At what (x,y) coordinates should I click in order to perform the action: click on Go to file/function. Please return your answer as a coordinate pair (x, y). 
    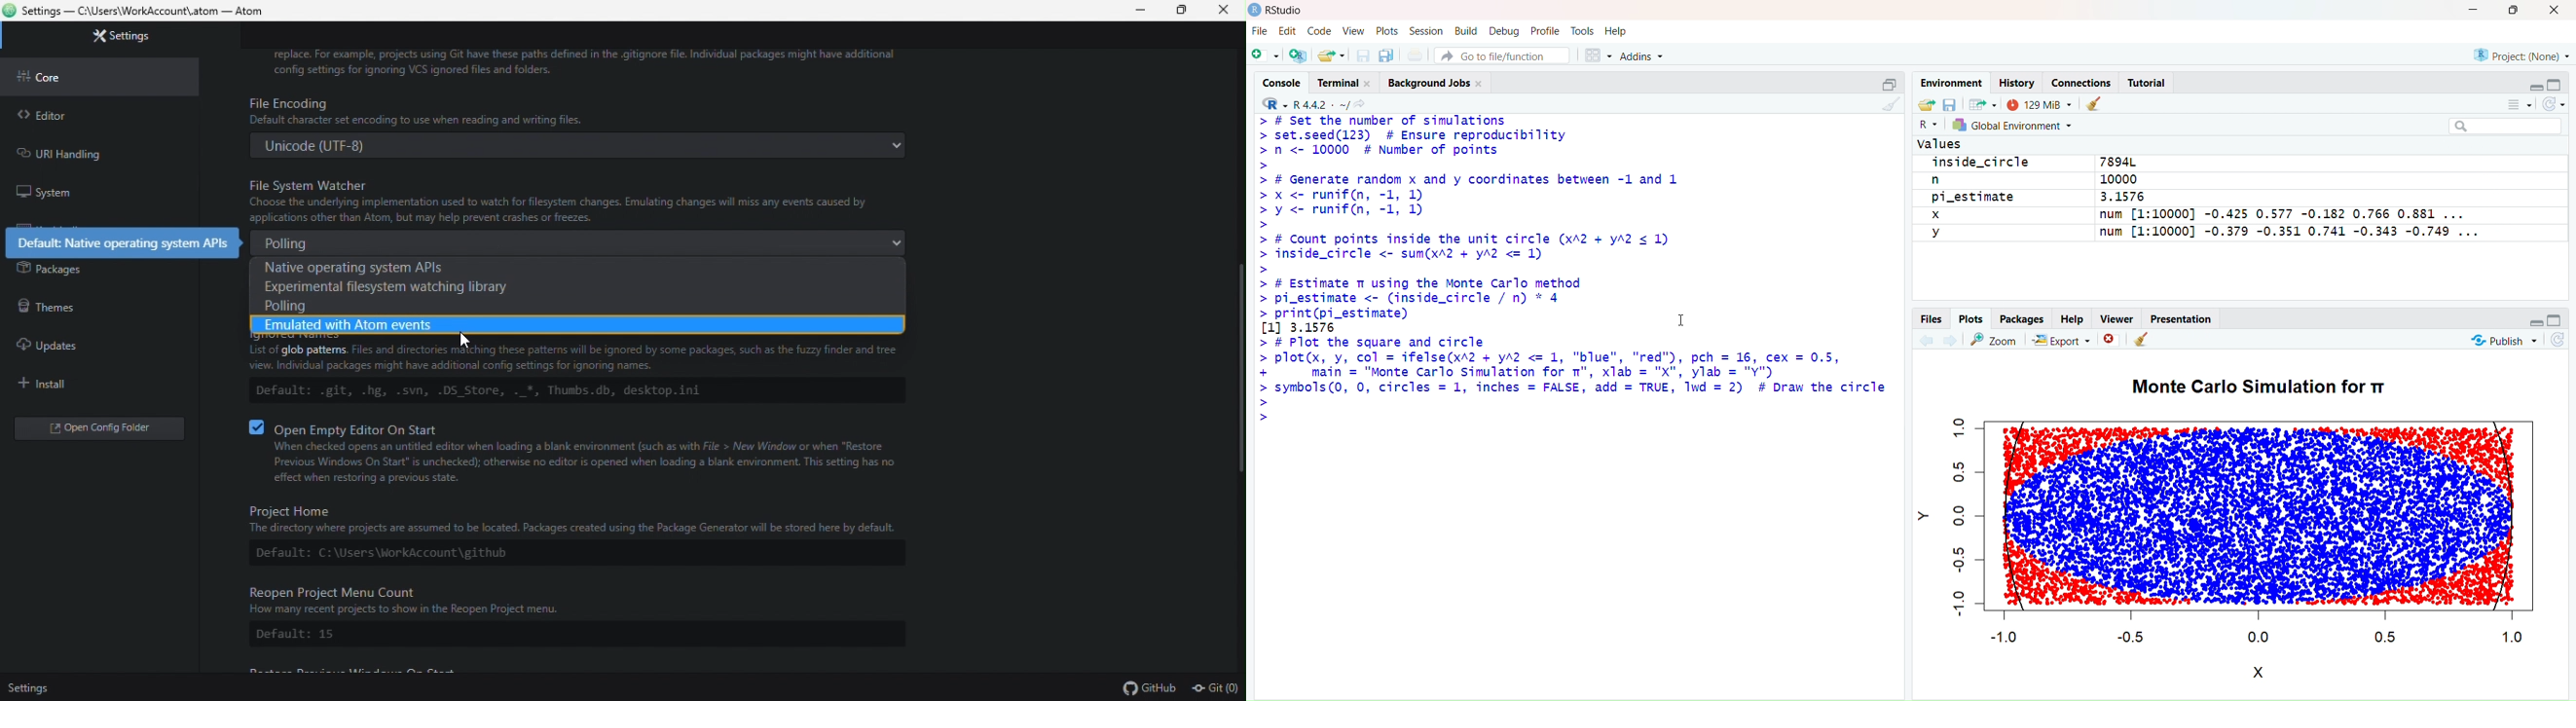
    Looking at the image, I should click on (1506, 56).